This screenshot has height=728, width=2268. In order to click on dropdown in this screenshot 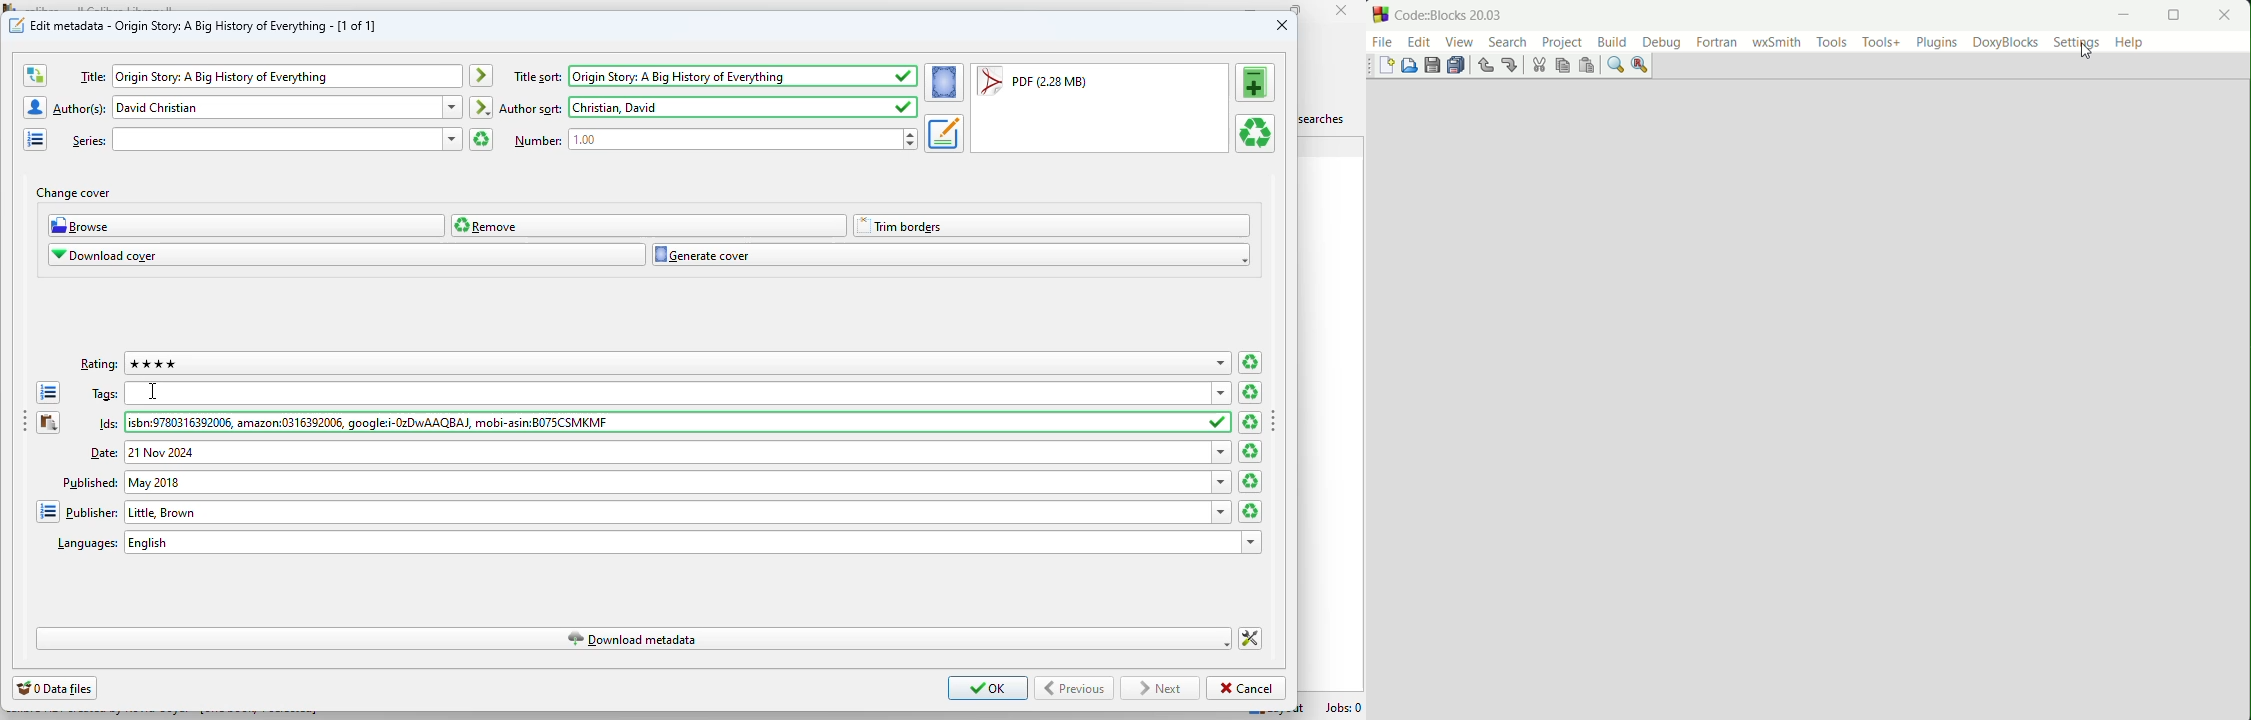, I will do `click(1222, 512)`.